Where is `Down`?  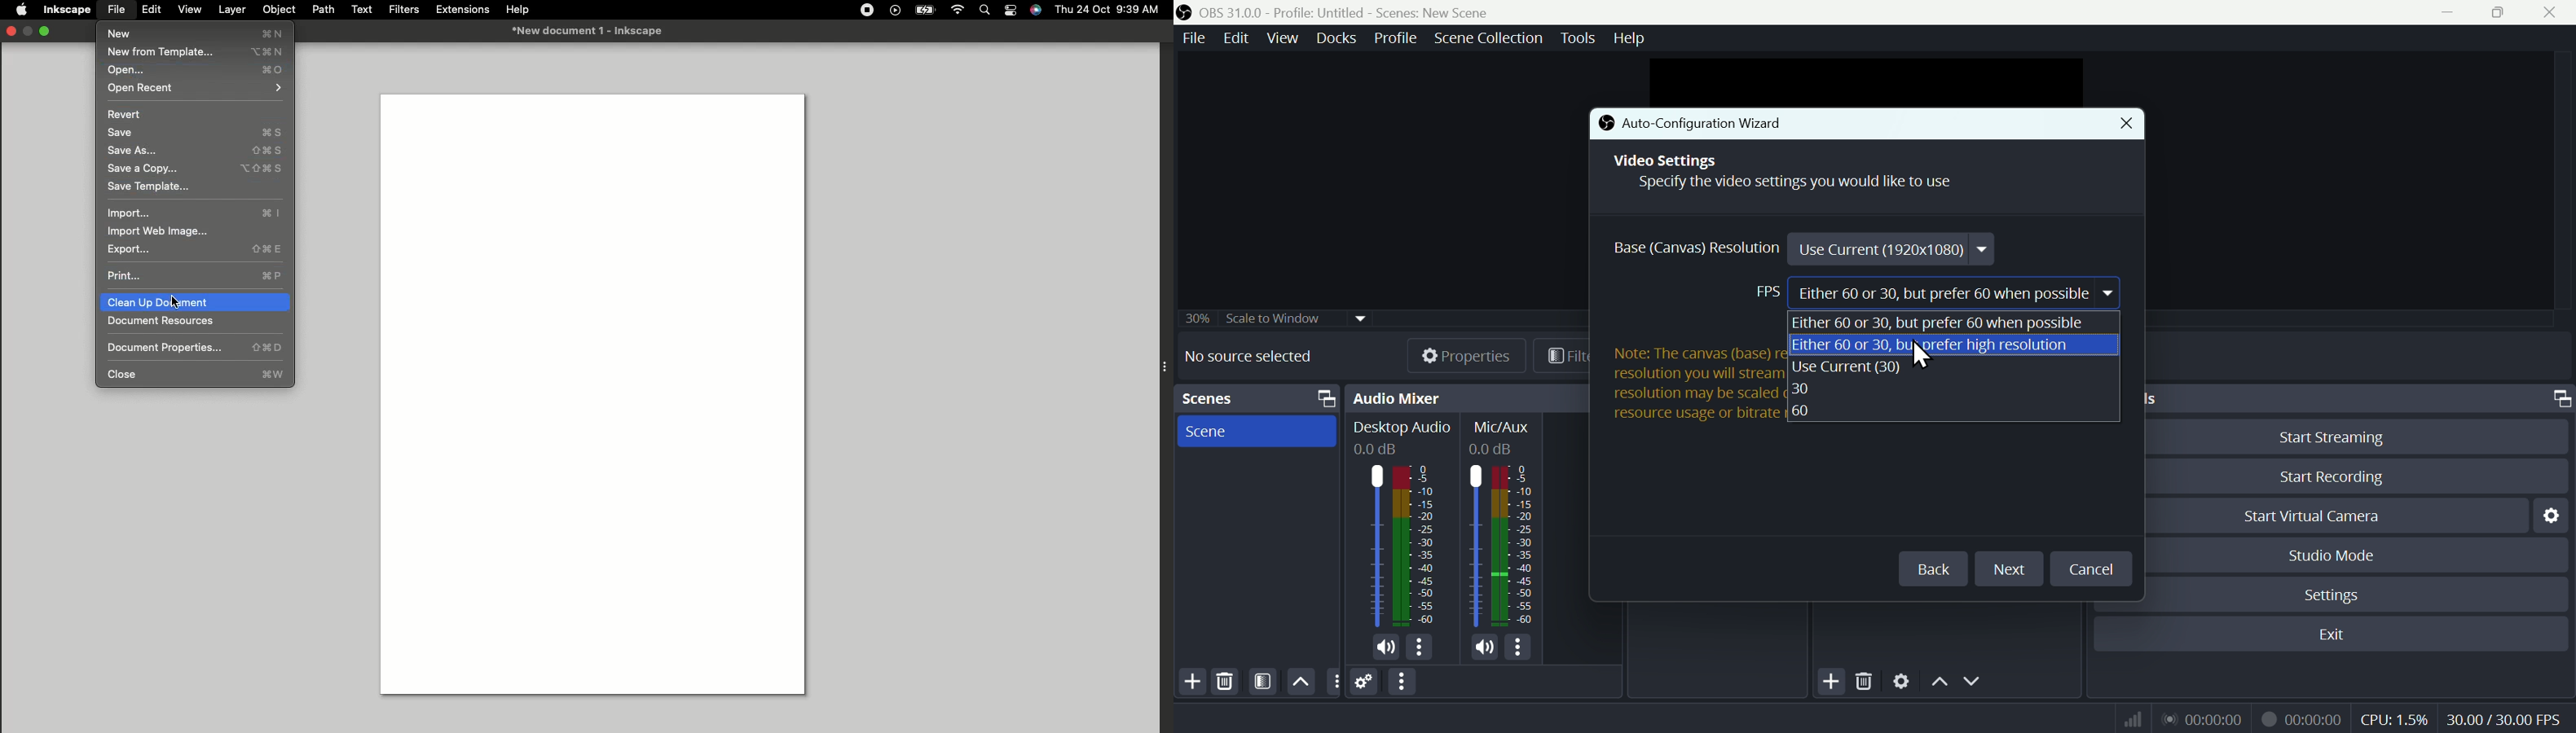
Down is located at coordinates (1975, 680).